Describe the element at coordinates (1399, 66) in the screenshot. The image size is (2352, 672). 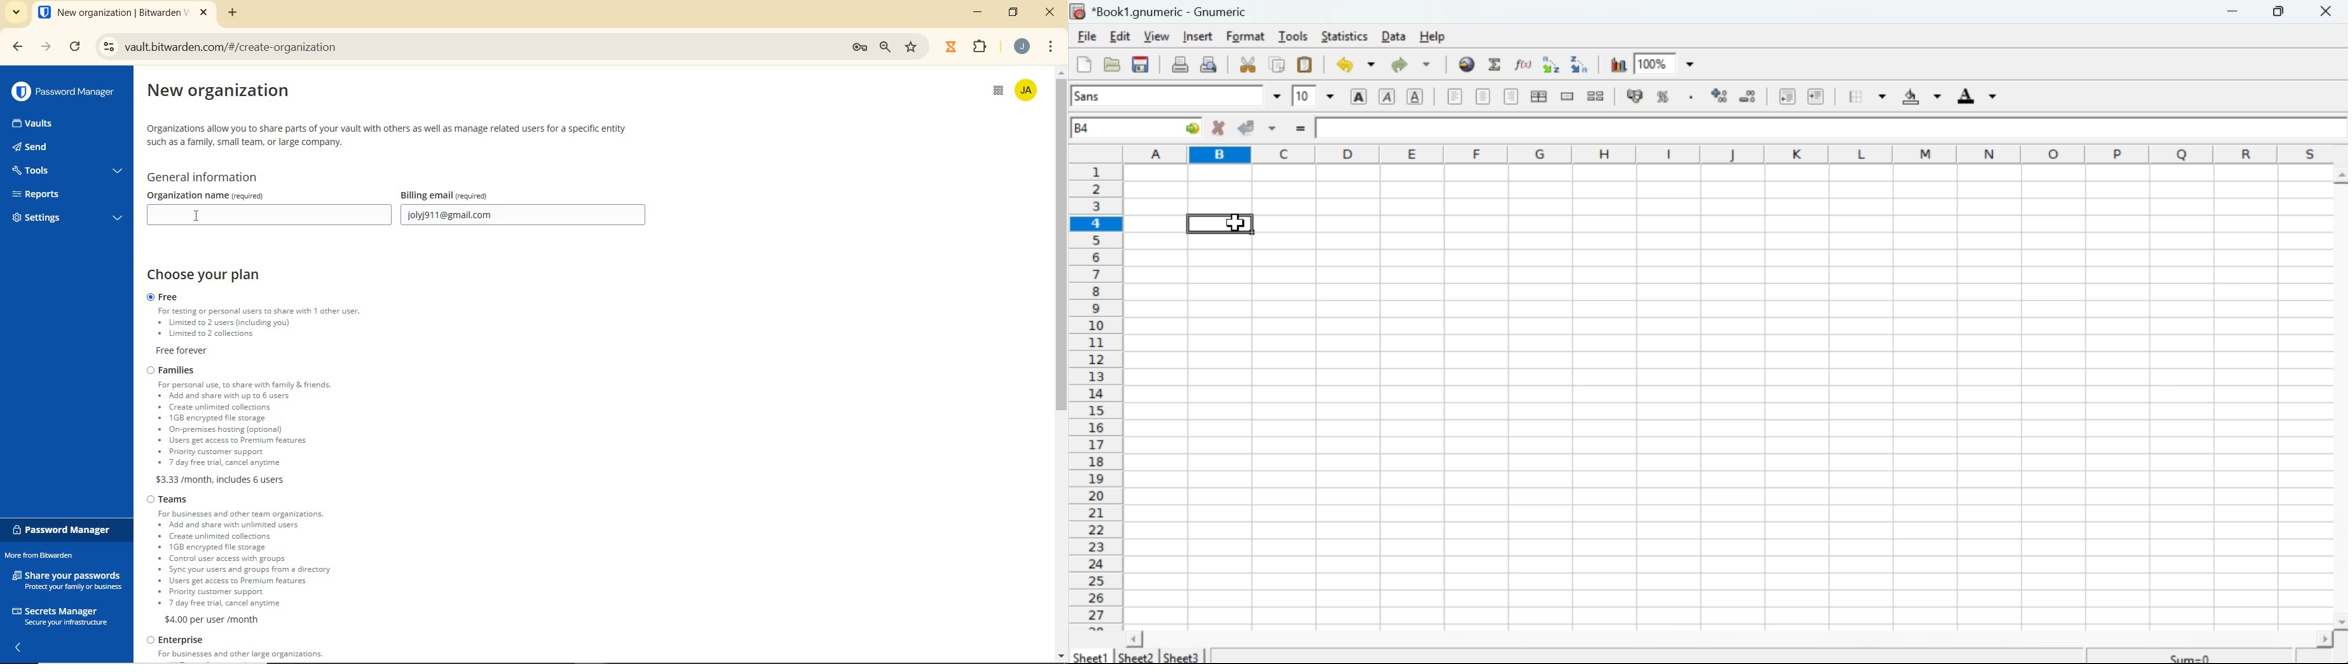
I see `Redo` at that location.